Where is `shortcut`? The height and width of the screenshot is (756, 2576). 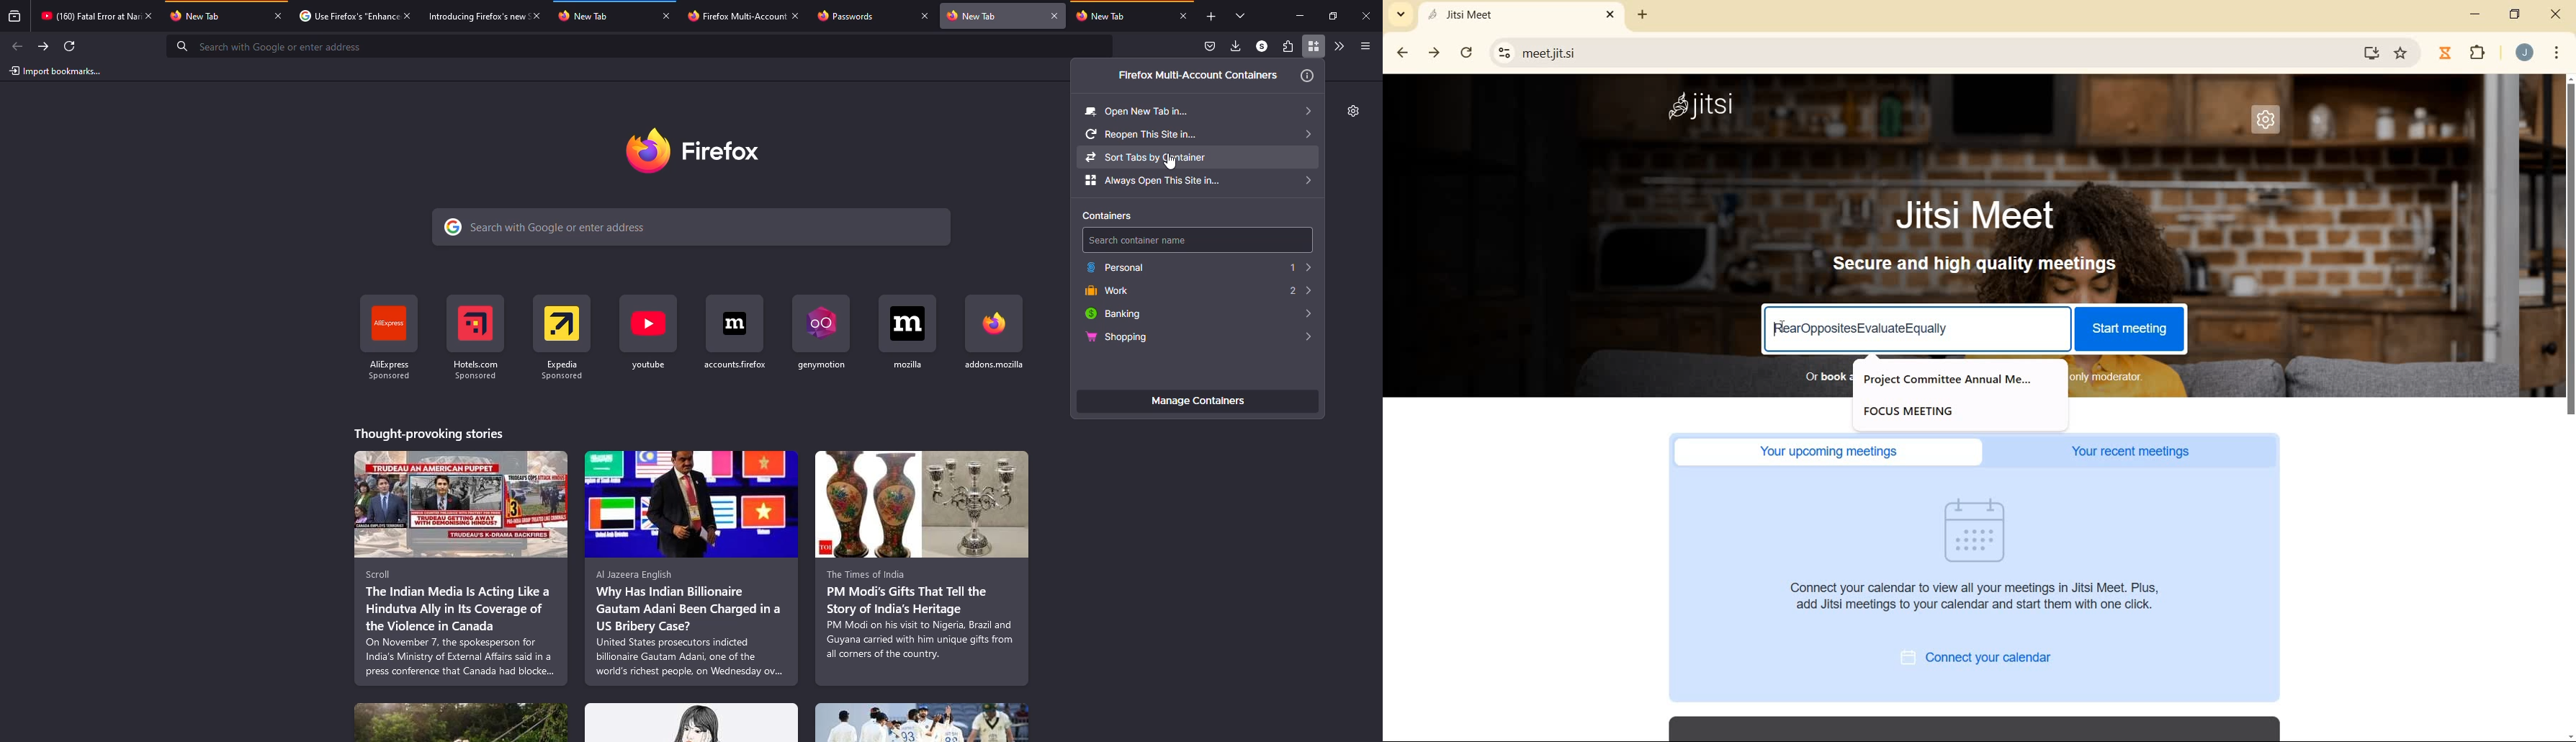
shortcut is located at coordinates (477, 336).